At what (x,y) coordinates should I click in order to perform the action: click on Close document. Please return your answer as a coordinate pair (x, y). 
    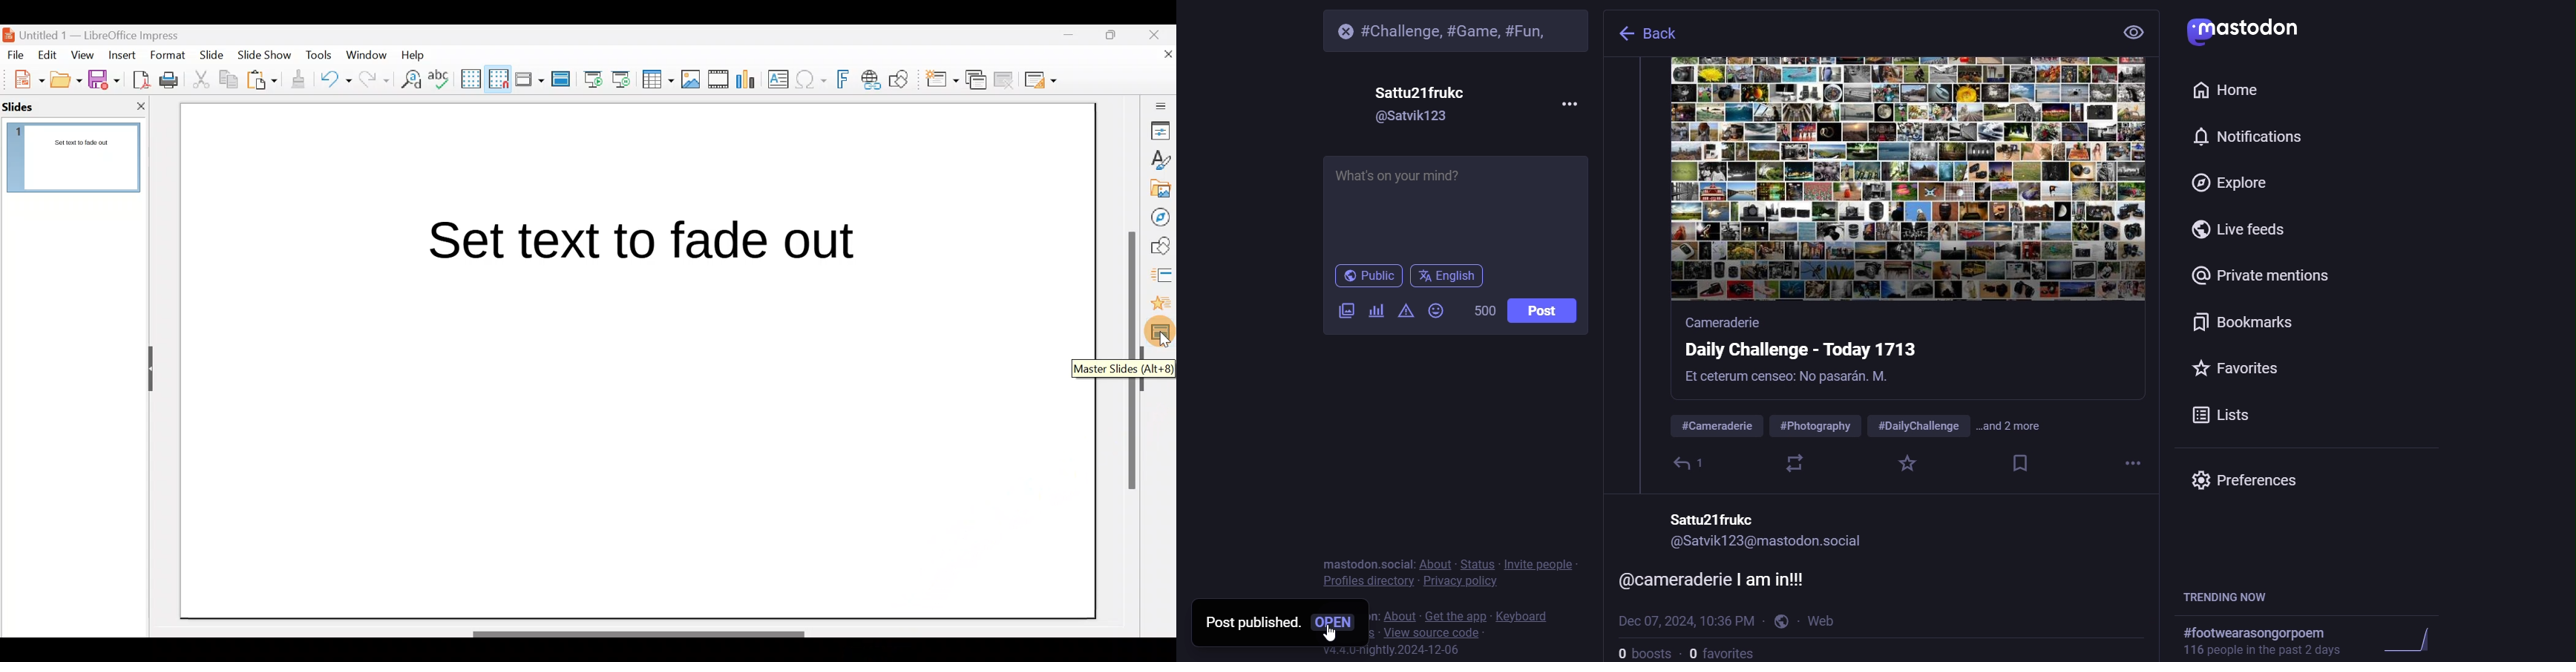
    Looking at the image, I should click on (1162, 59).